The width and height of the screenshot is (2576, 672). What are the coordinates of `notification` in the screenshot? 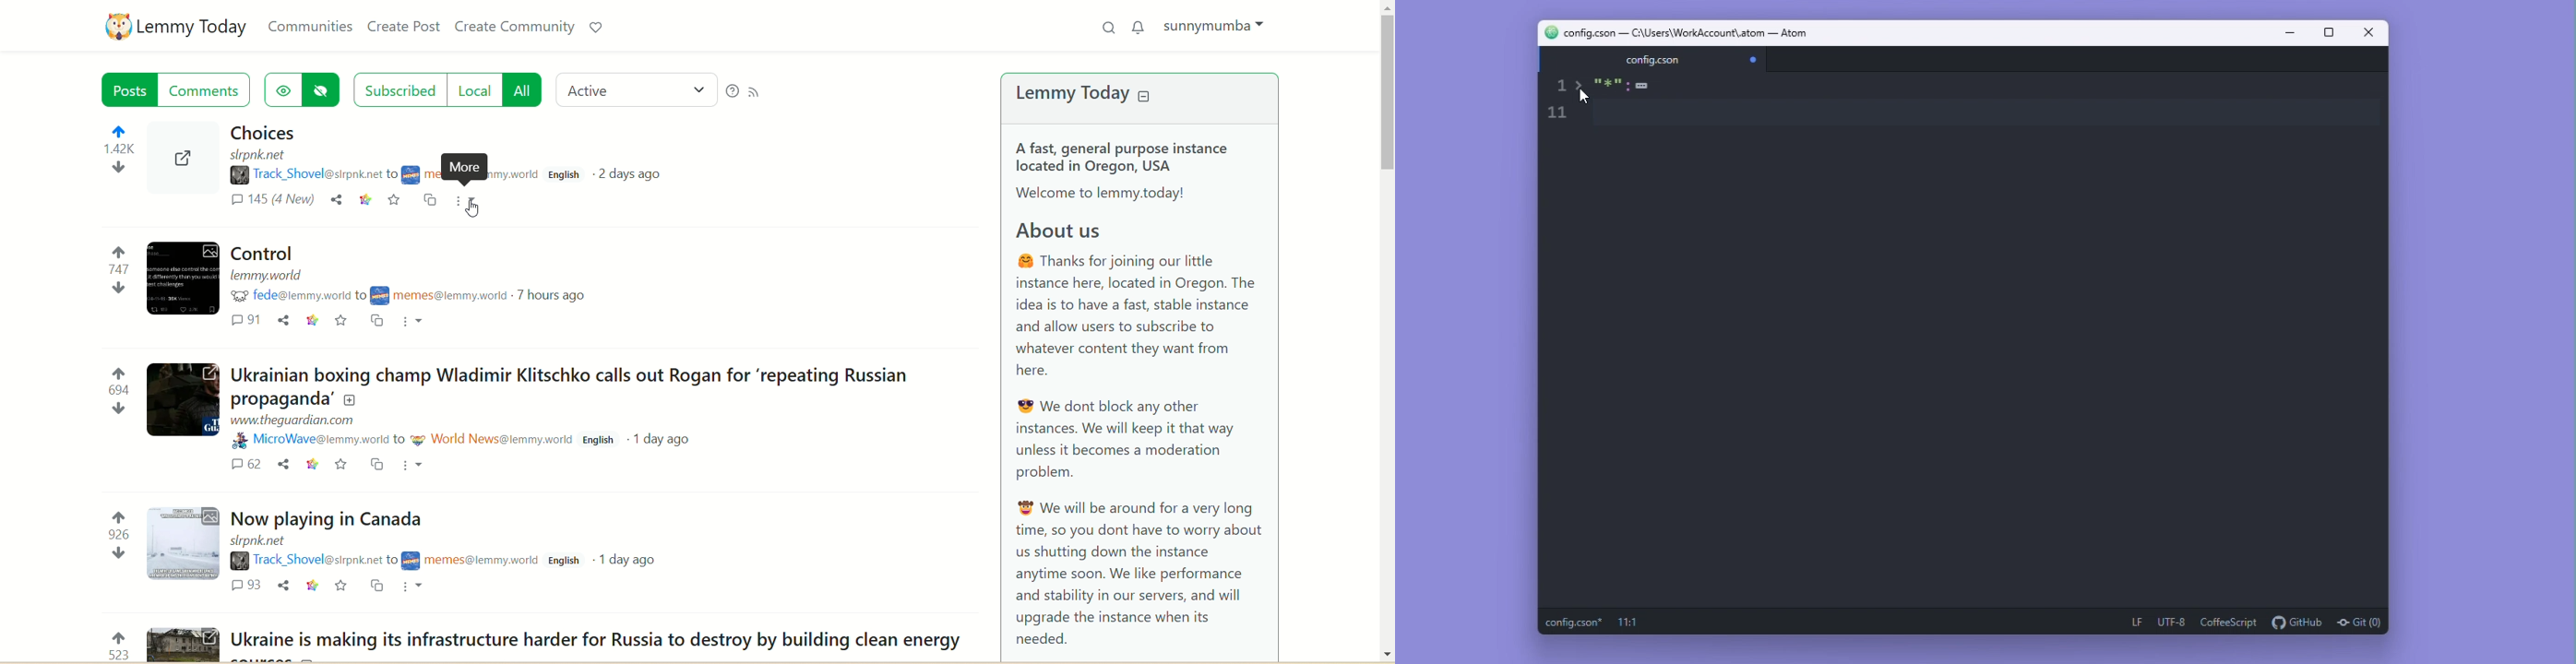 It's located at (1139, 25).